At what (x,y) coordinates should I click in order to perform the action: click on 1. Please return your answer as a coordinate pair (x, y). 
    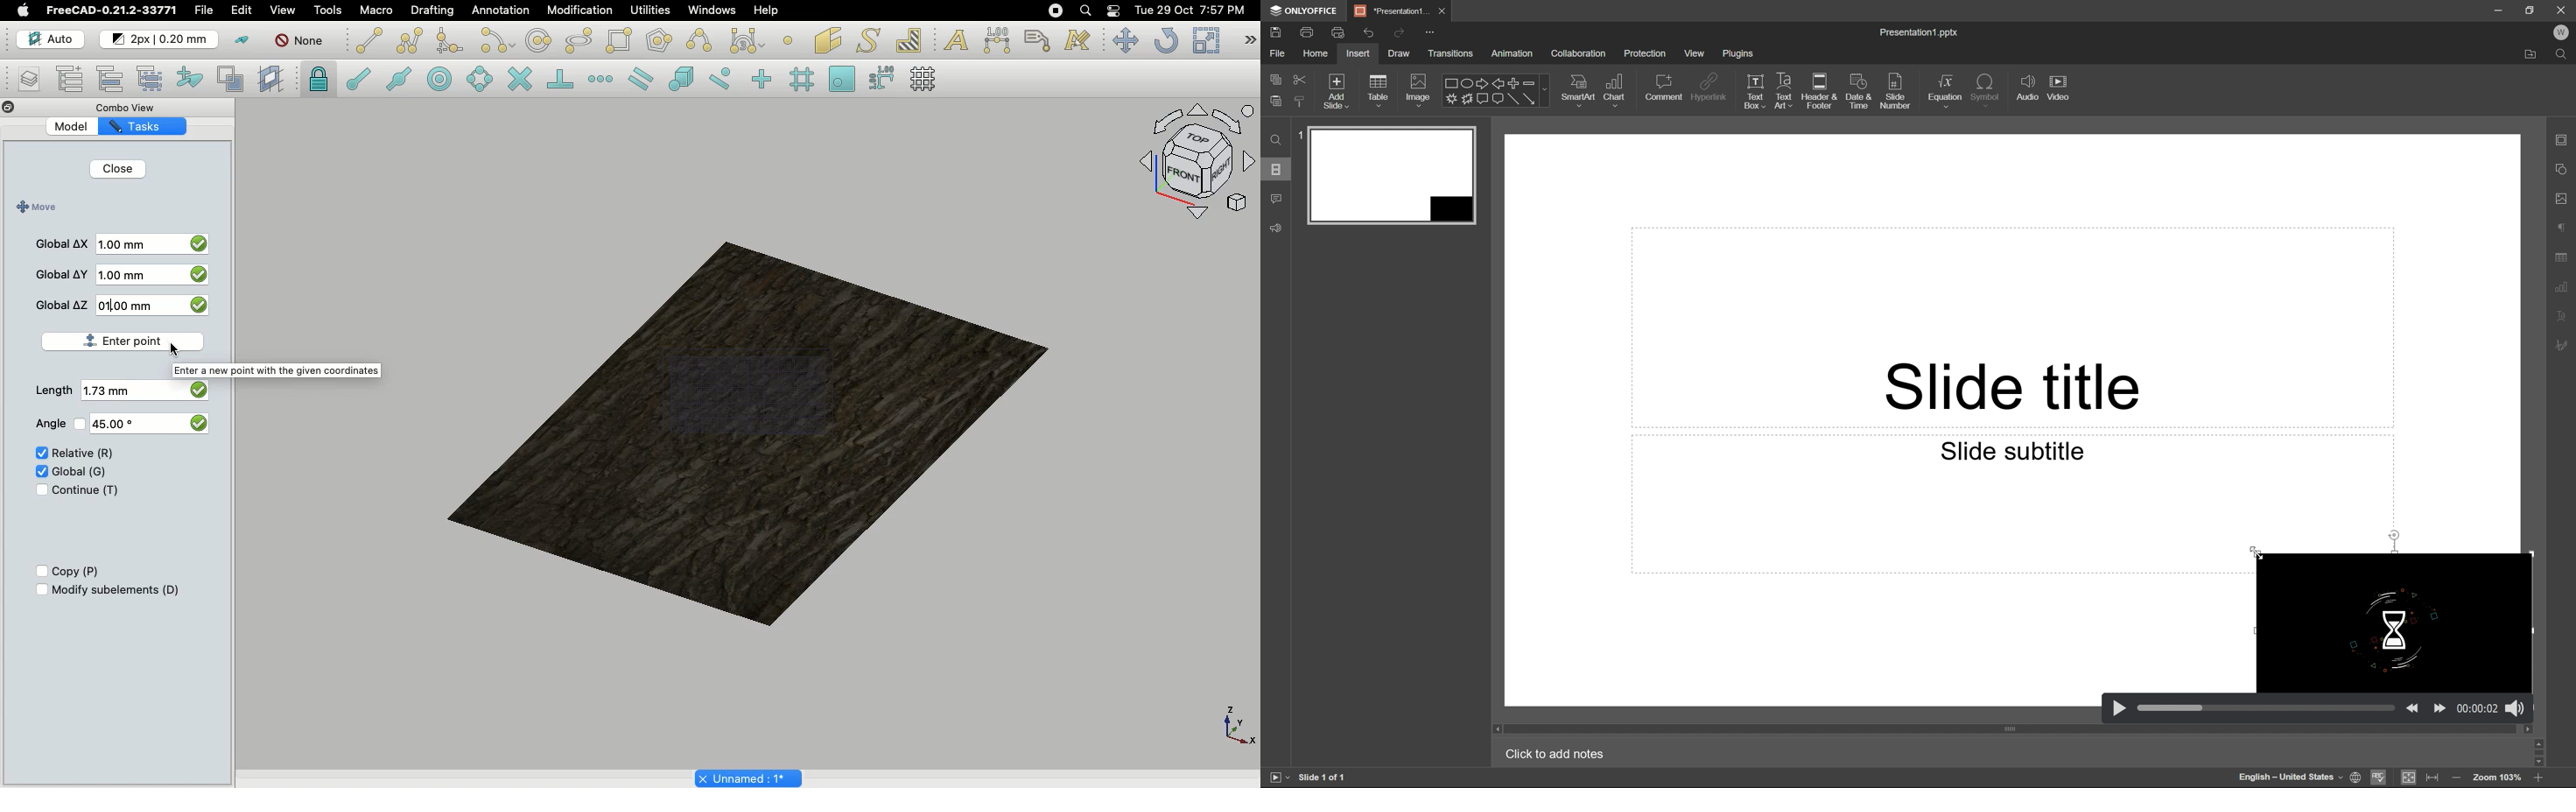
    Looking at the image, I should click on (134, 305).